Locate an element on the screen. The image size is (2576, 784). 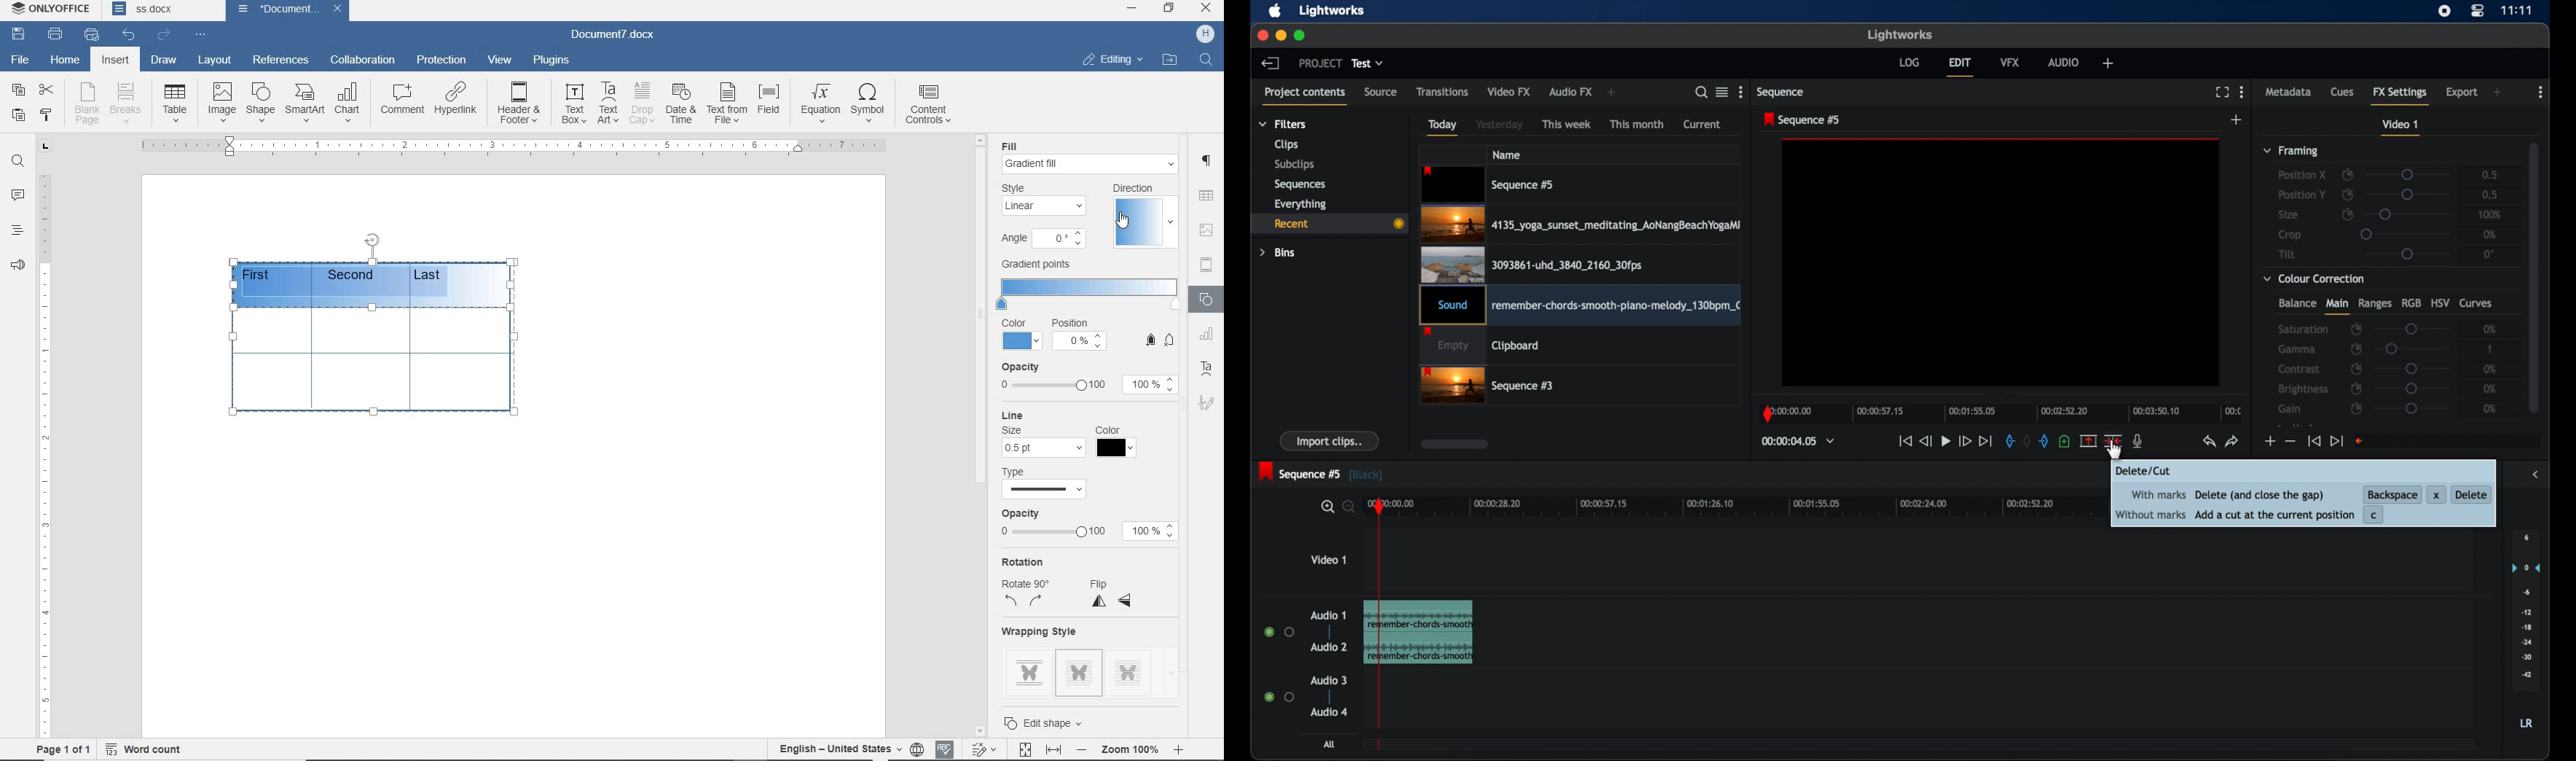
video fx is located at coordinates (1510, 92).